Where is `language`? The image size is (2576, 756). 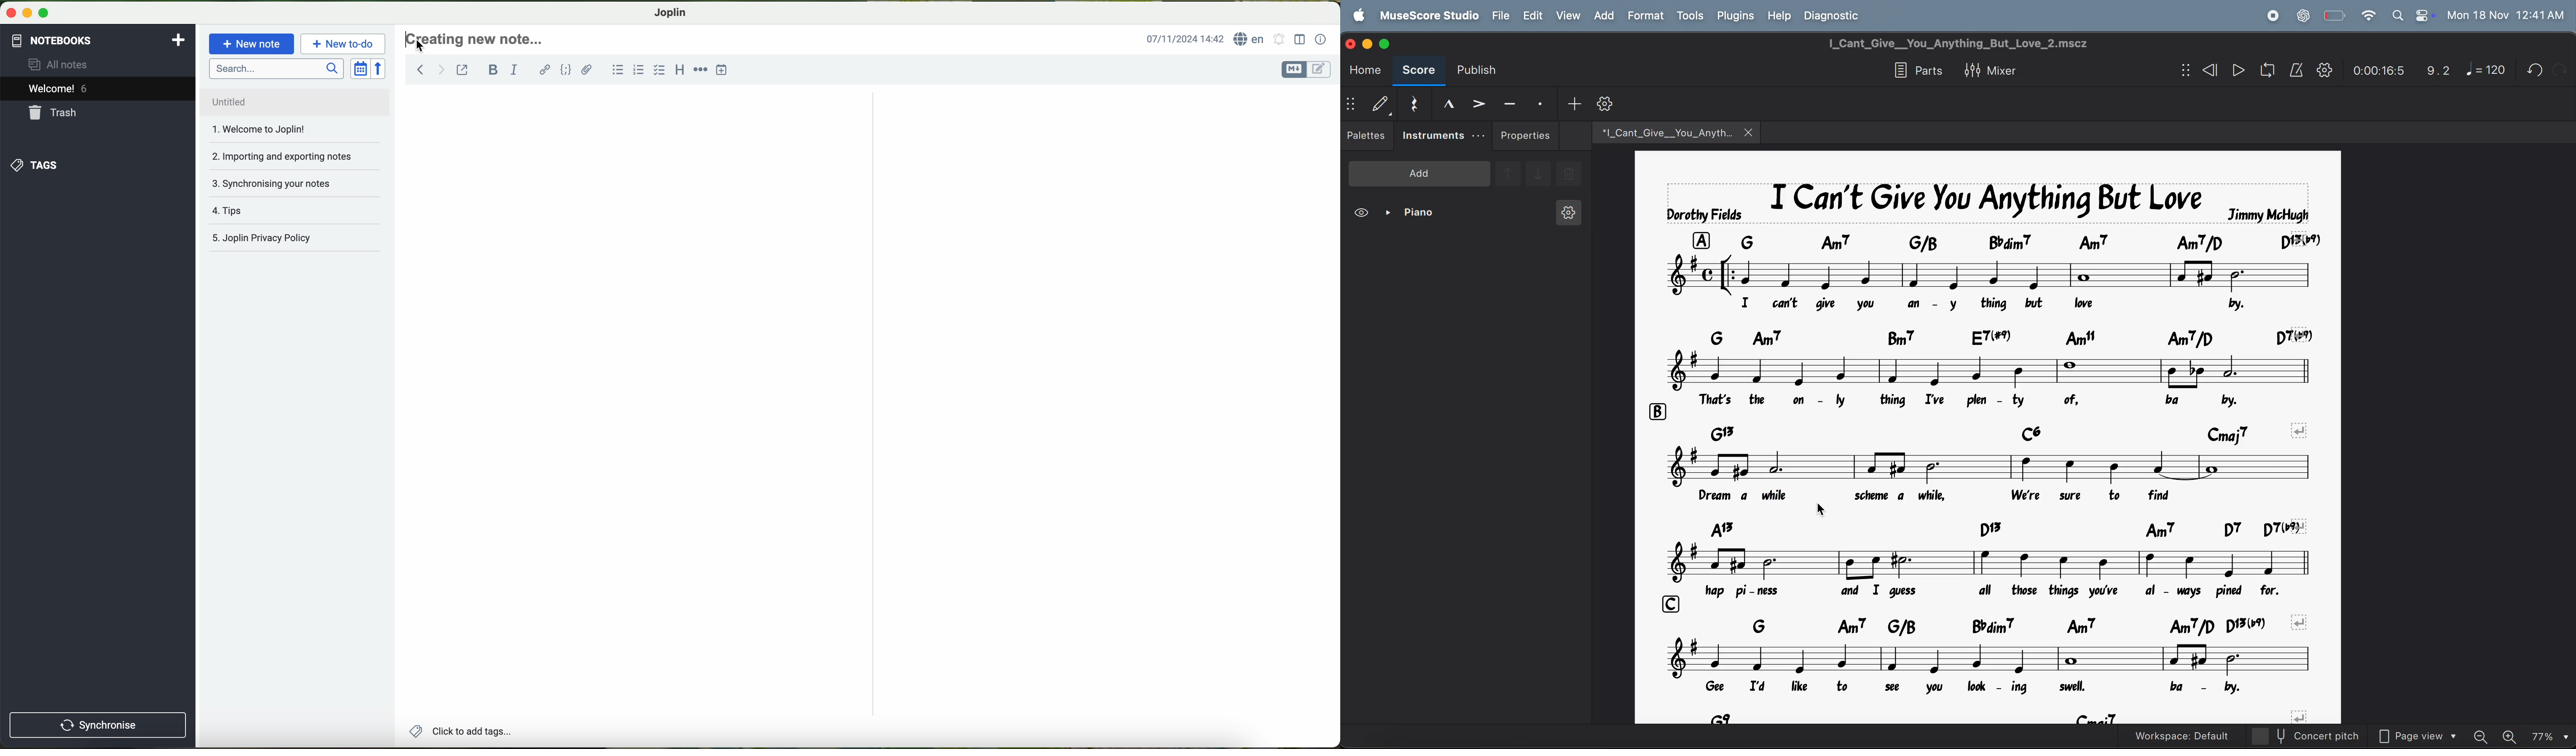 language is located at coordinates (1251, 39).